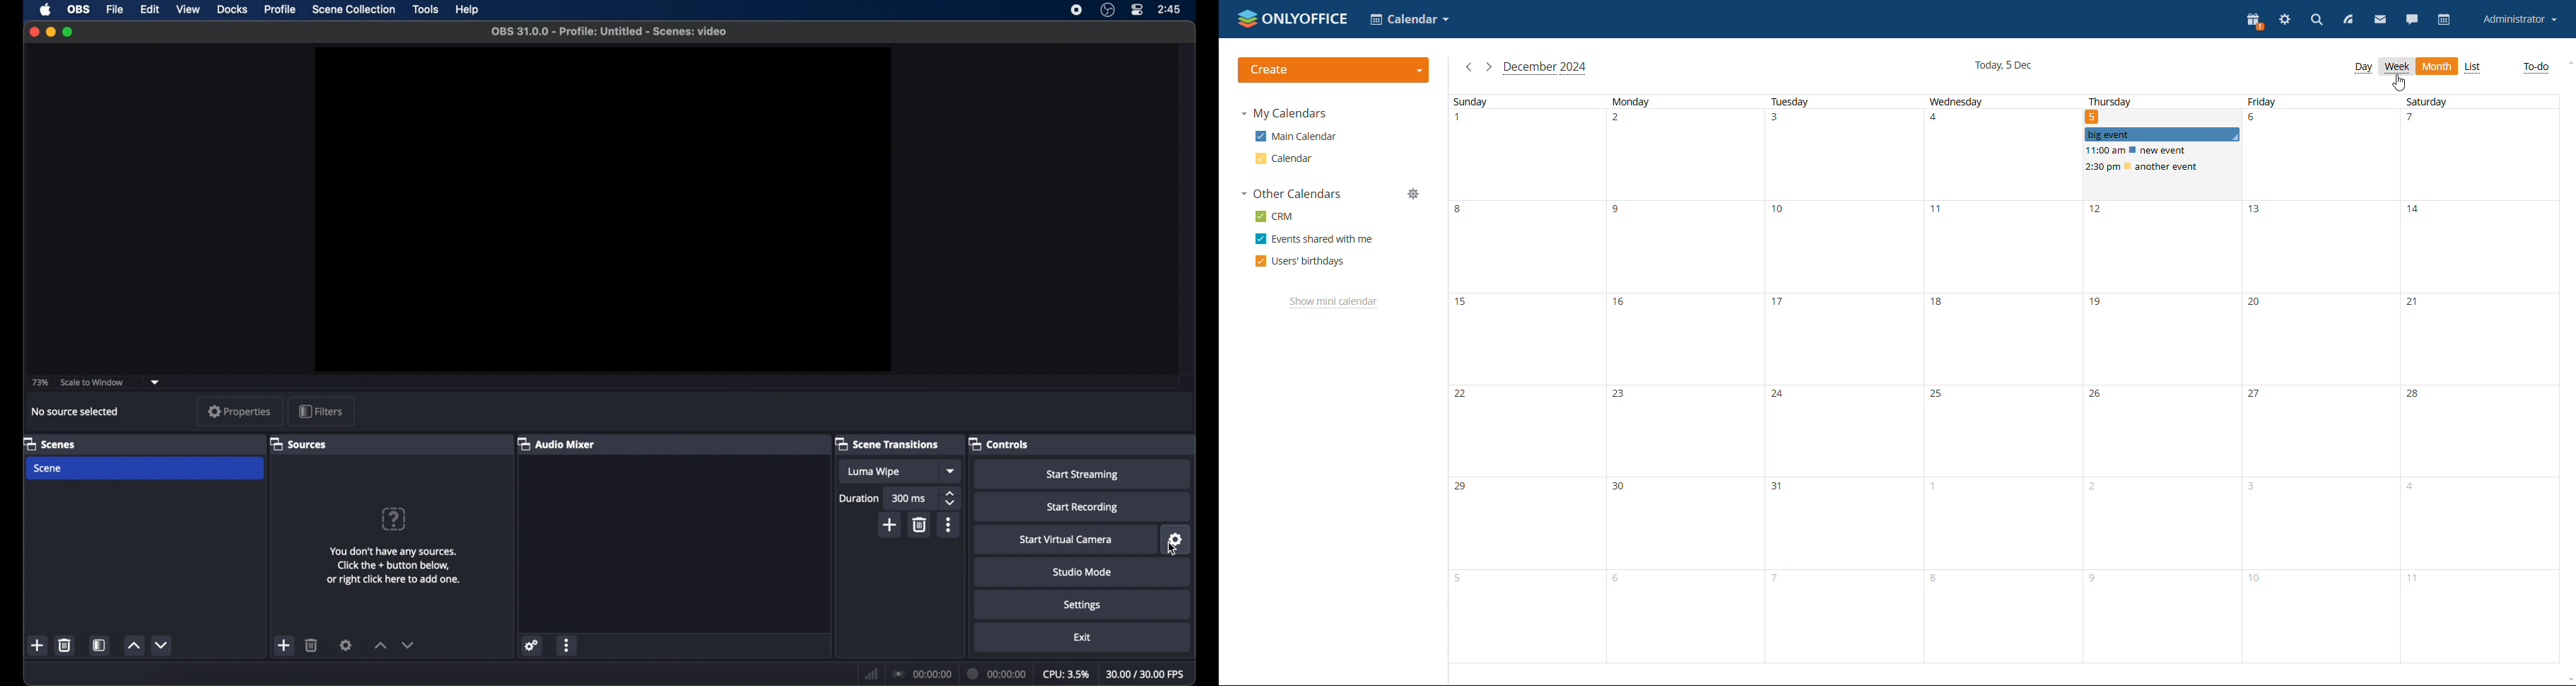 This screenshot has height=700, width=2576. I want to click on minimize, so click(51, 32).